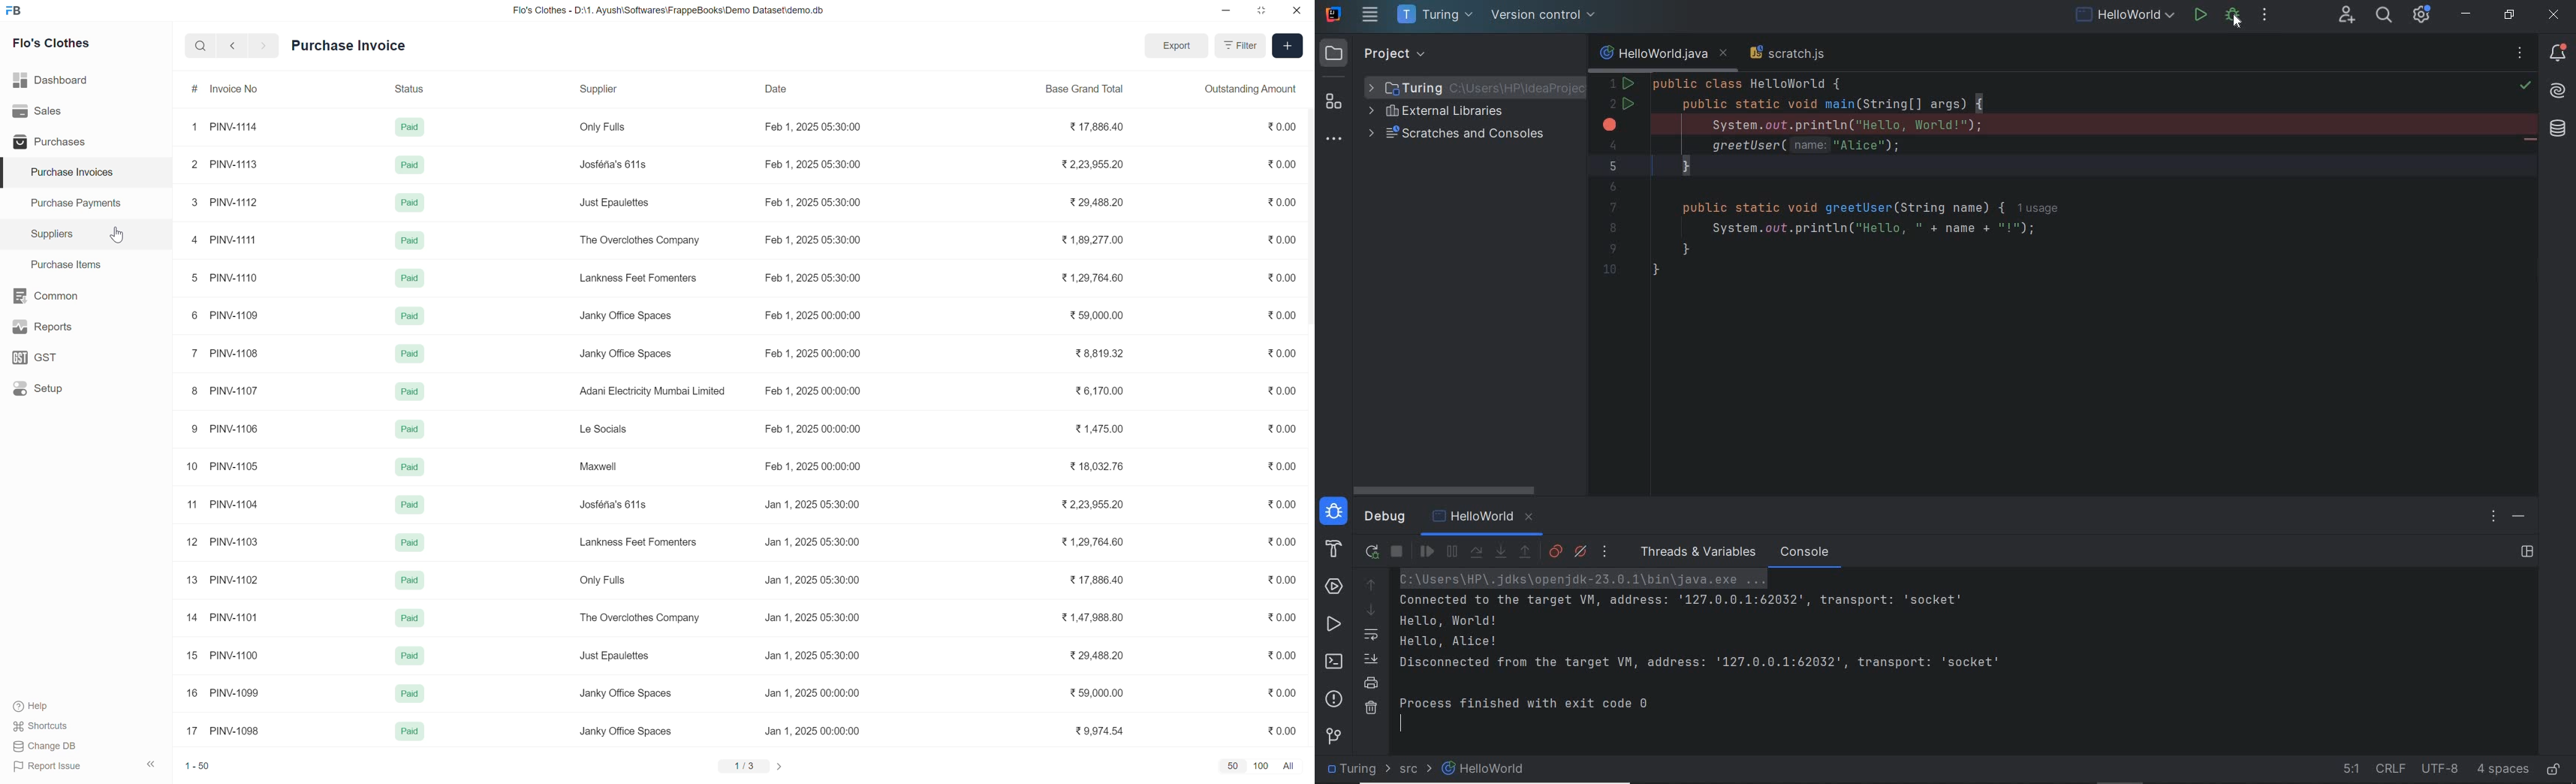 This screenshot has height=784, width=2576. Describe the element at coordinates (1282, 542) in the screenshot. I see `0.00` at that location.